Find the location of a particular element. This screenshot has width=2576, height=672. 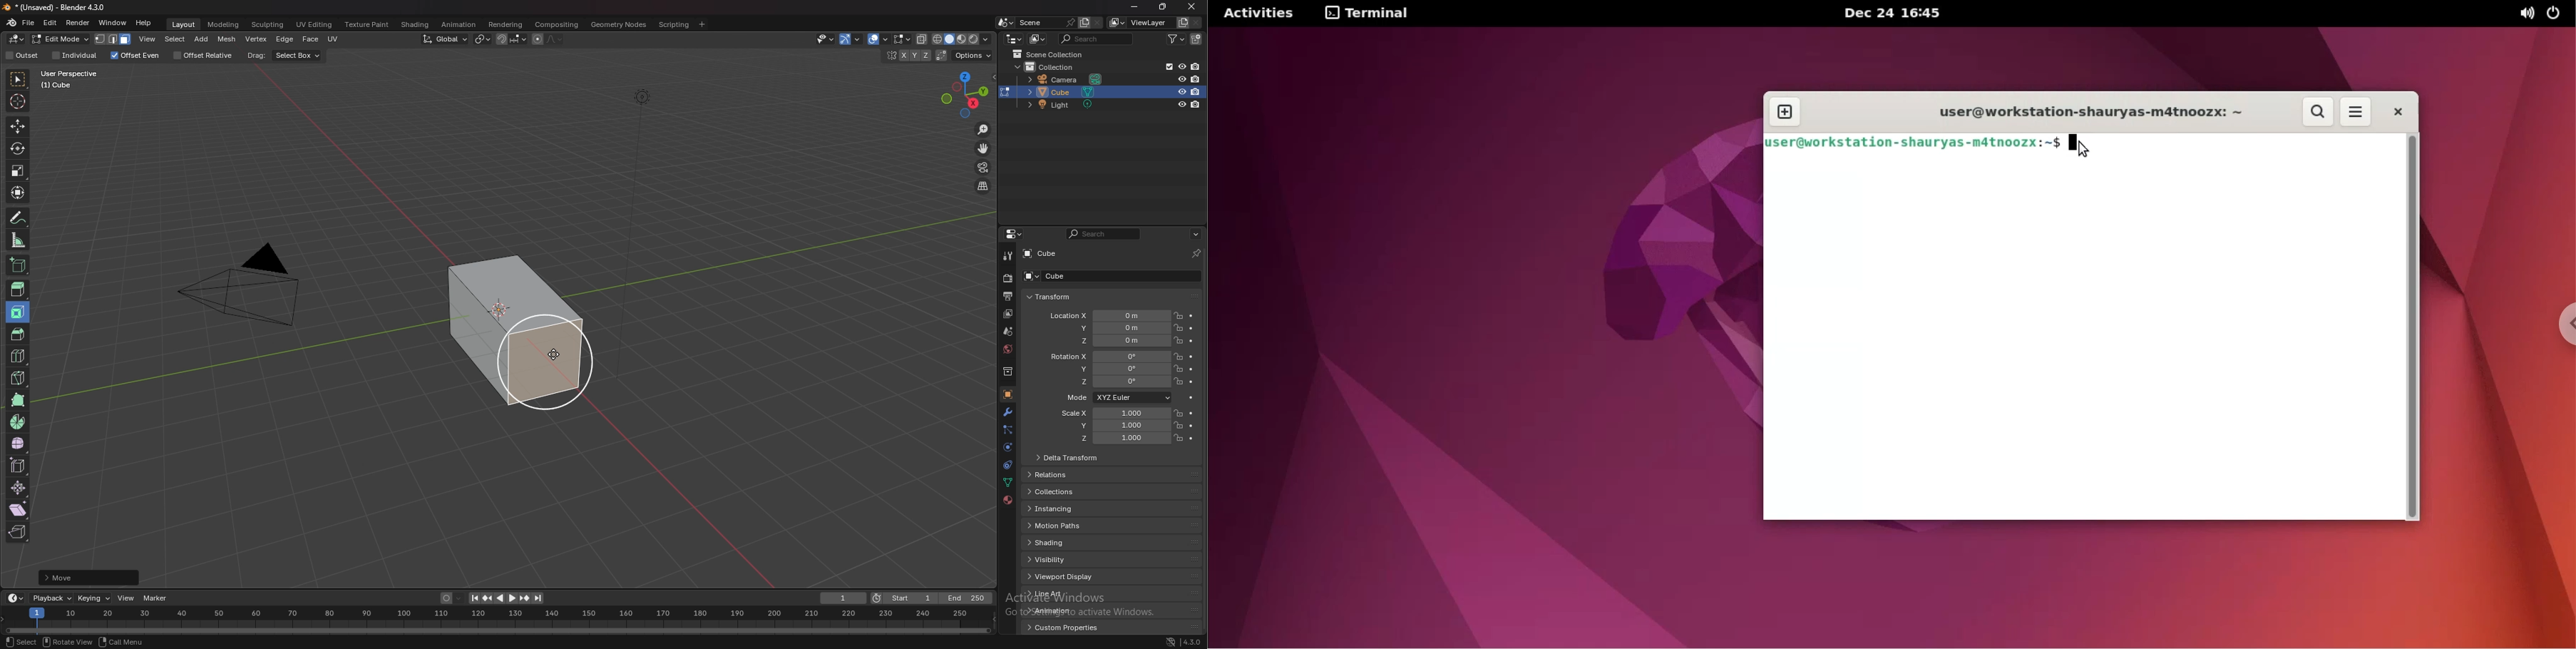

shrink is located at coordinates (19, 487).